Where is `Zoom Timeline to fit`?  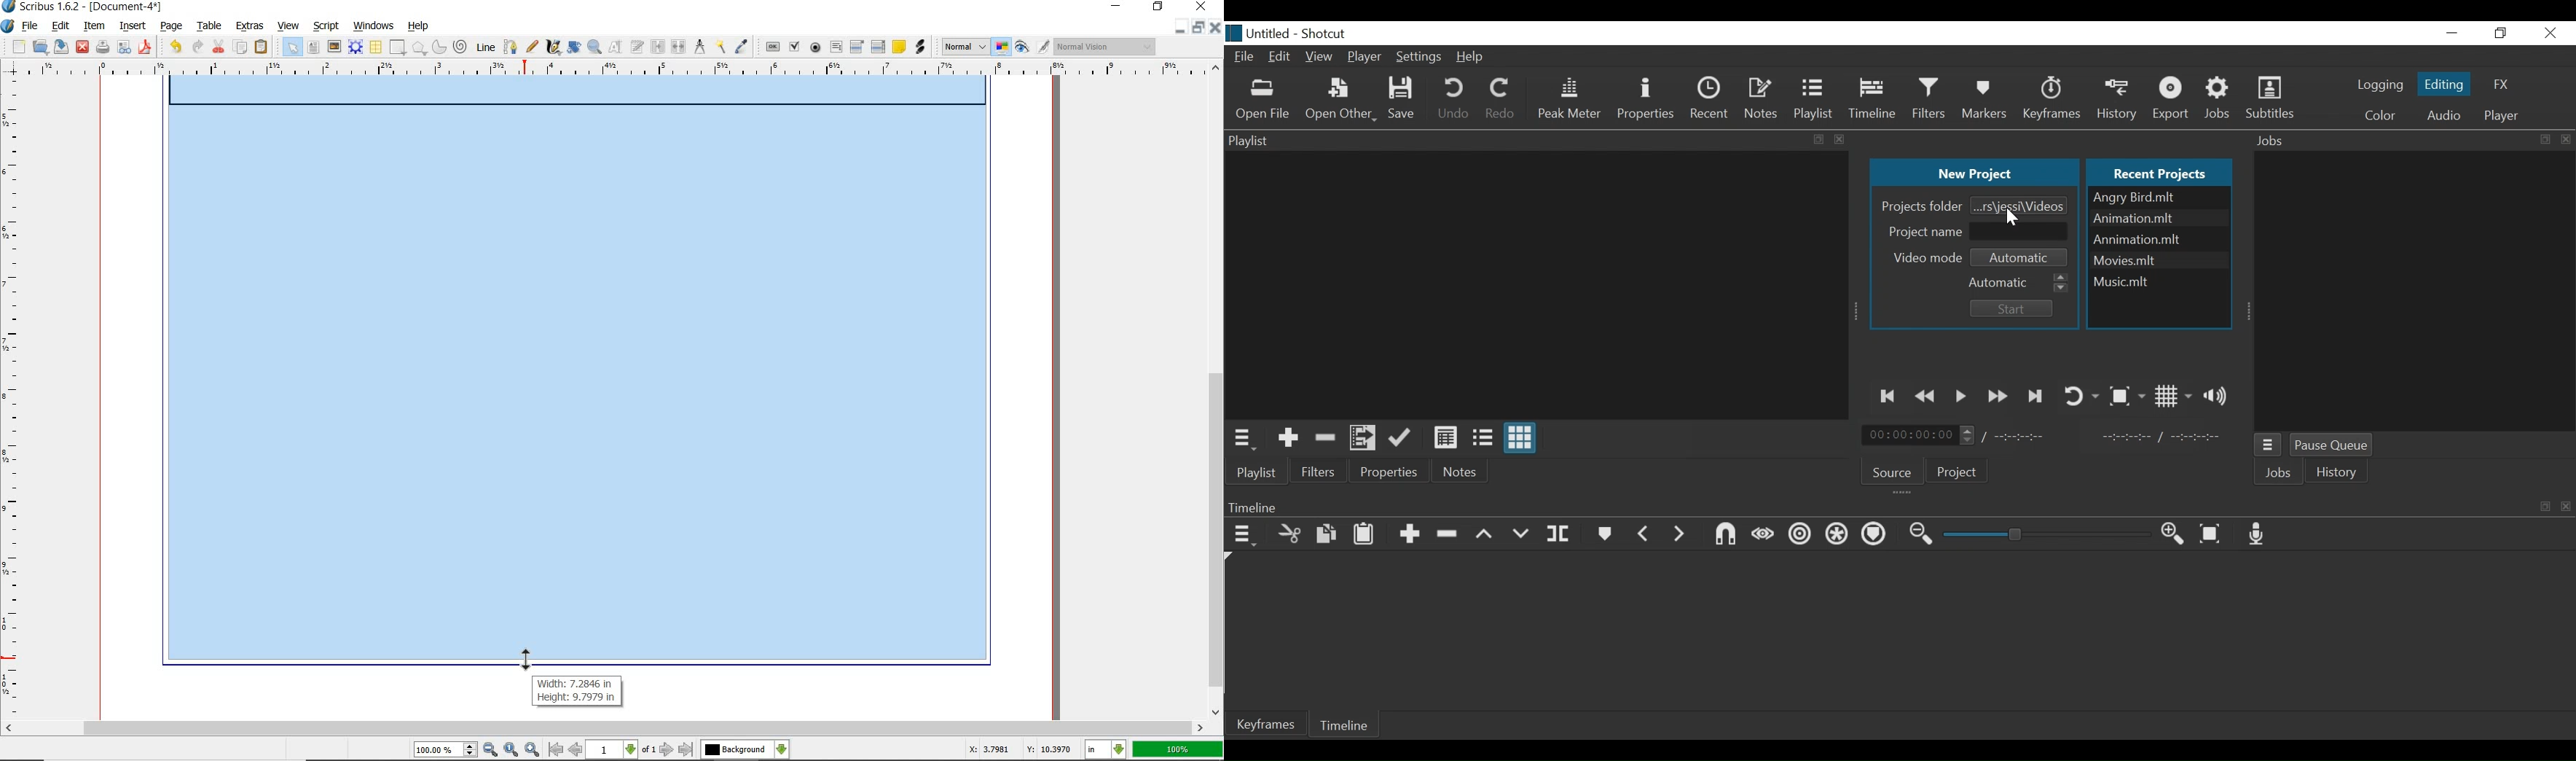
Zoom Timeline to fit is located at coordinates (2213, 534).